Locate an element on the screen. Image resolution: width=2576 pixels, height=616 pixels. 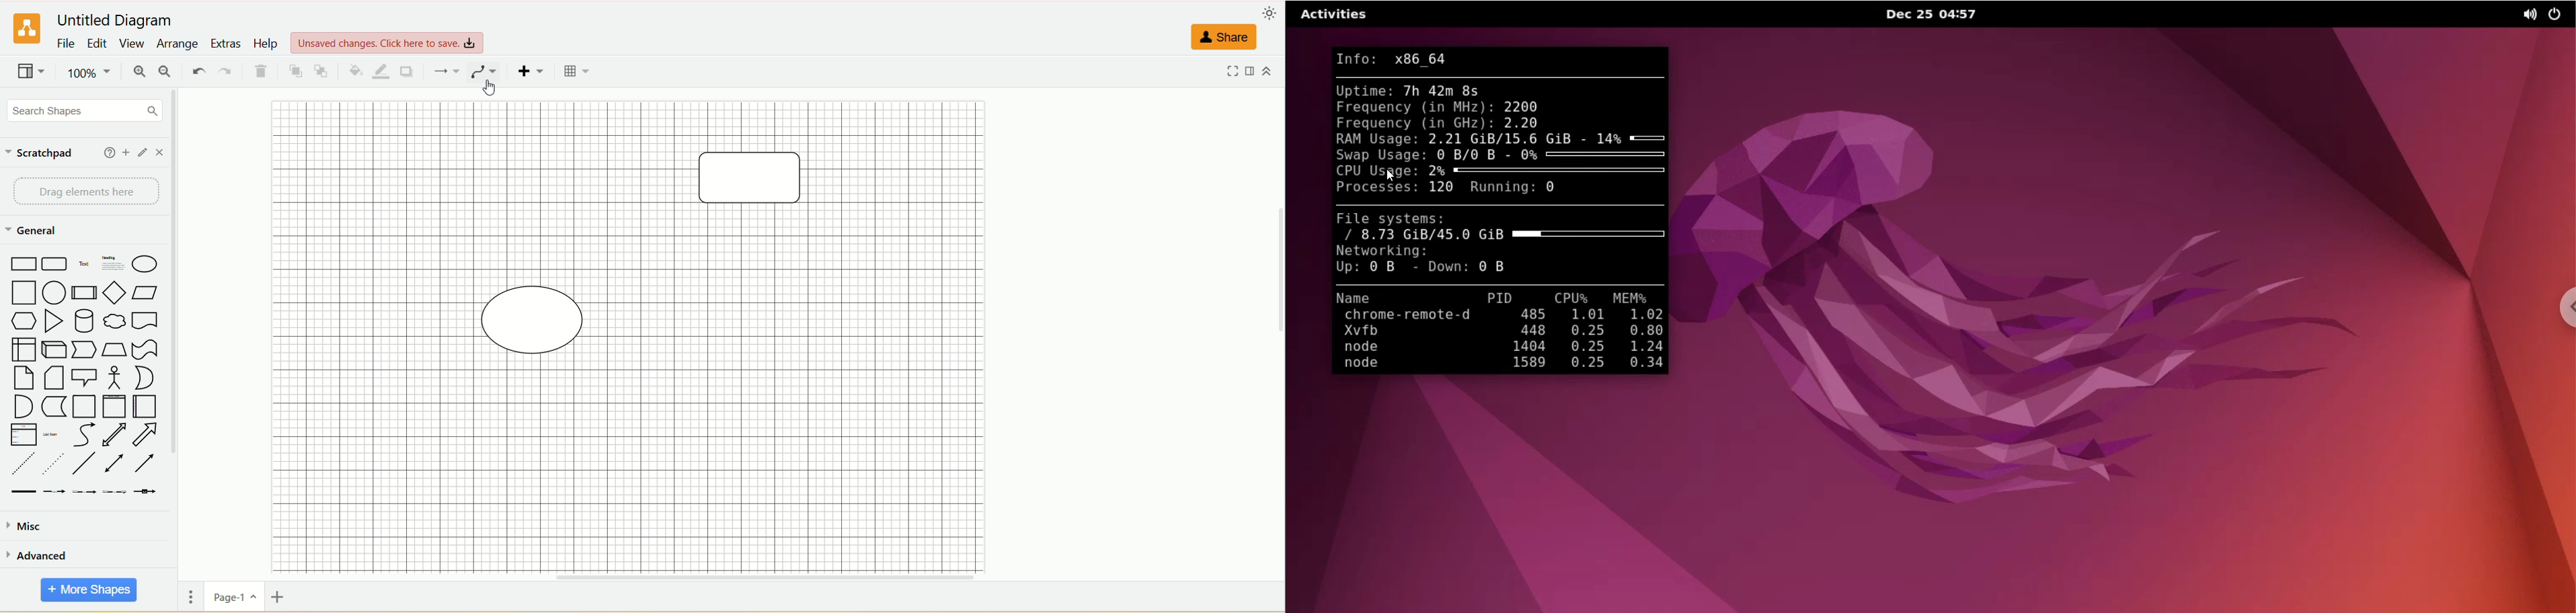
musc is located at coordinates (23, 525).